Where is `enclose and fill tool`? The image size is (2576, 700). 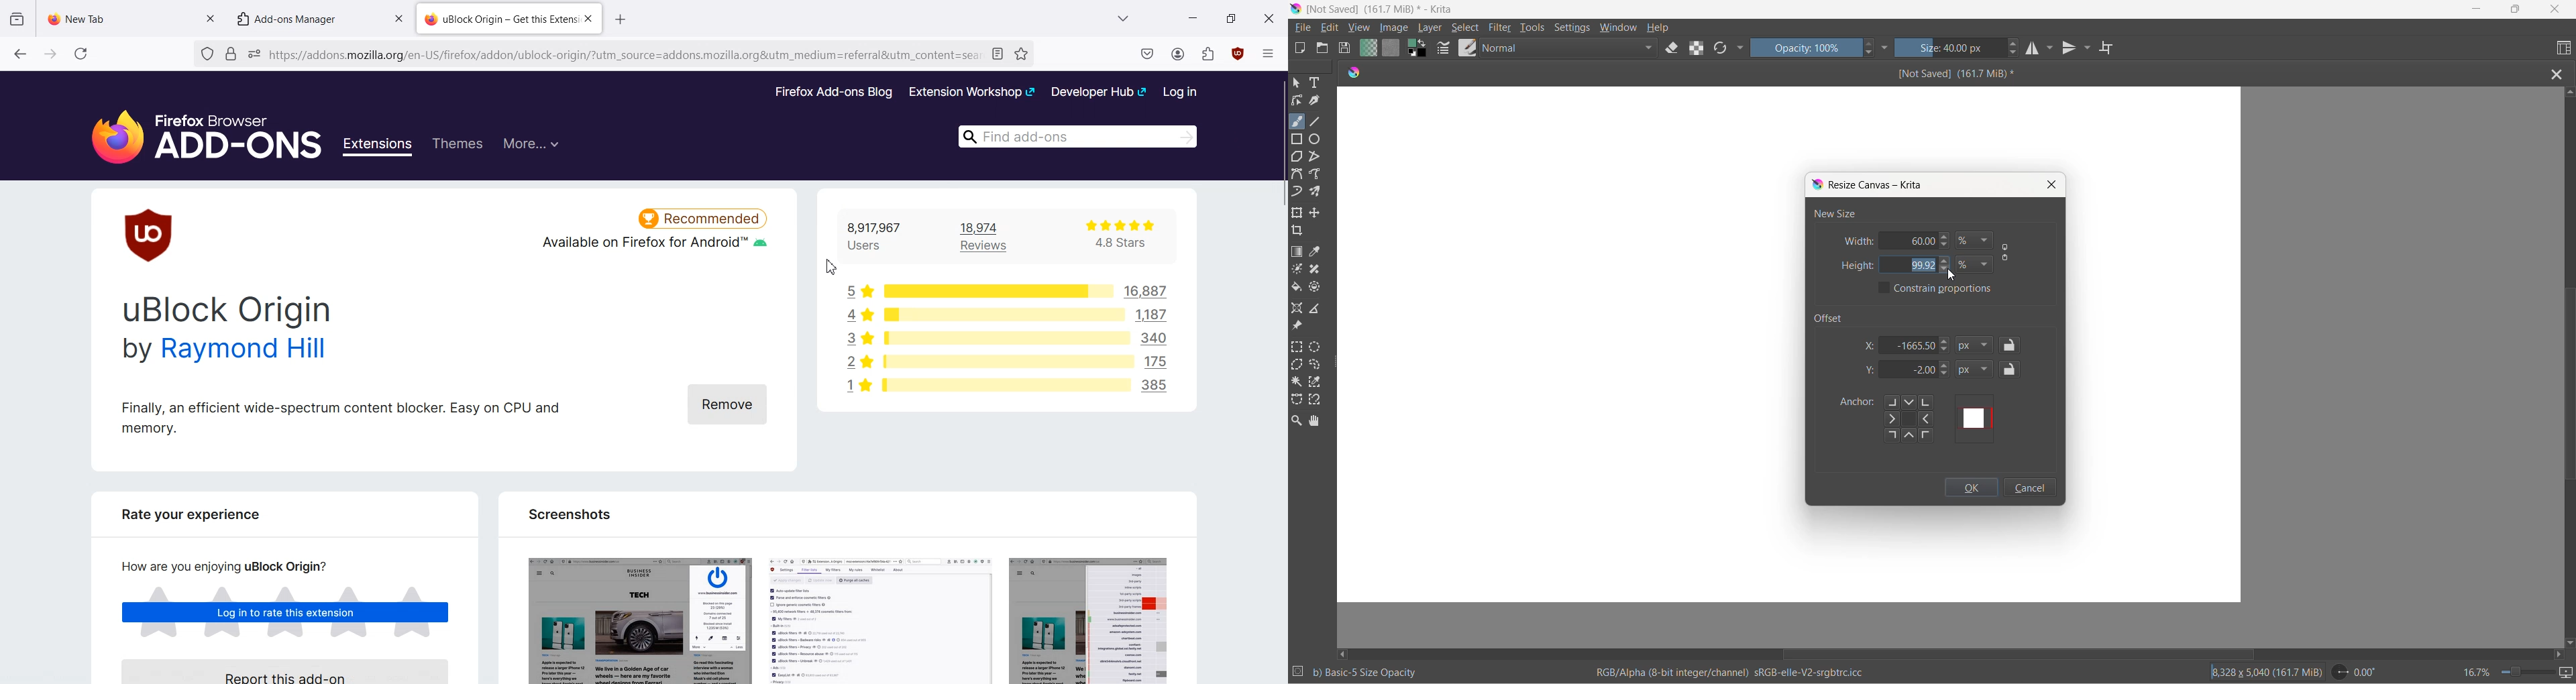
enclose and fill tool is located at coordinates (1313, 290).